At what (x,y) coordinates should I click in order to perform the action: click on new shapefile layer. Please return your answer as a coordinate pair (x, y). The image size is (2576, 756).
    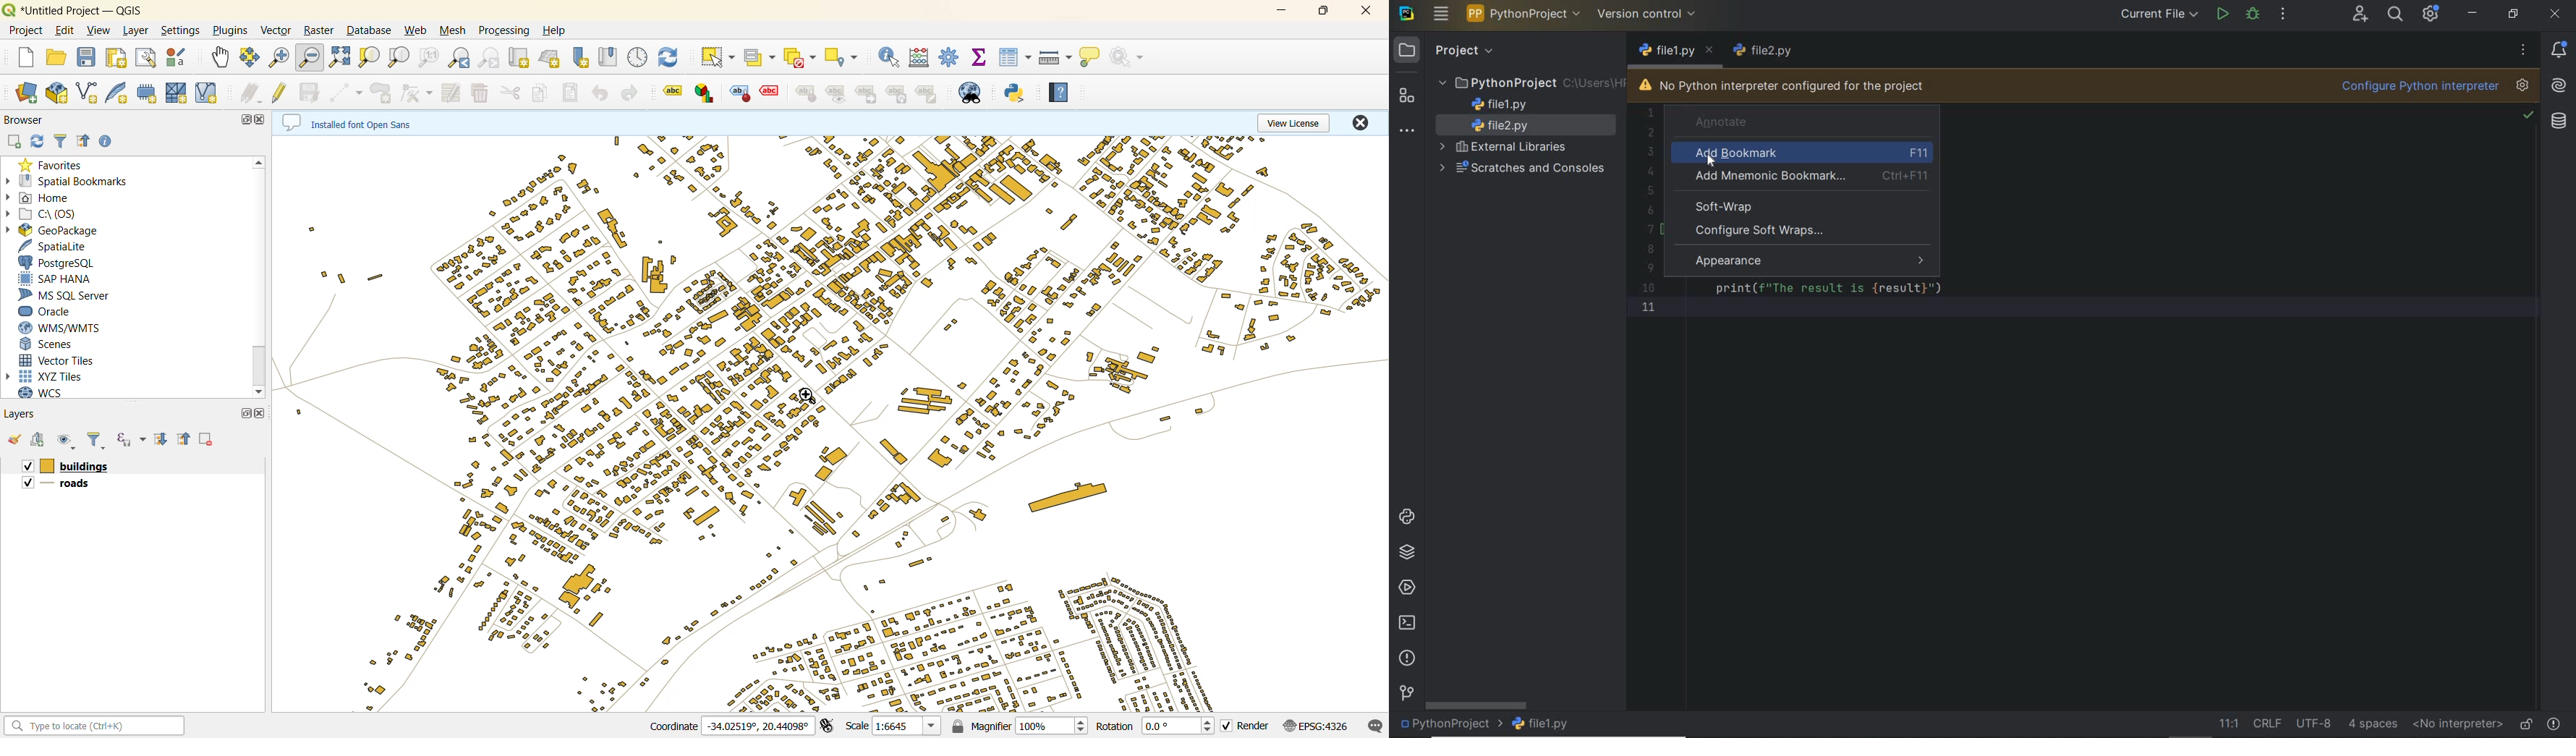
    Looking at the image, I should click on (91, 90).